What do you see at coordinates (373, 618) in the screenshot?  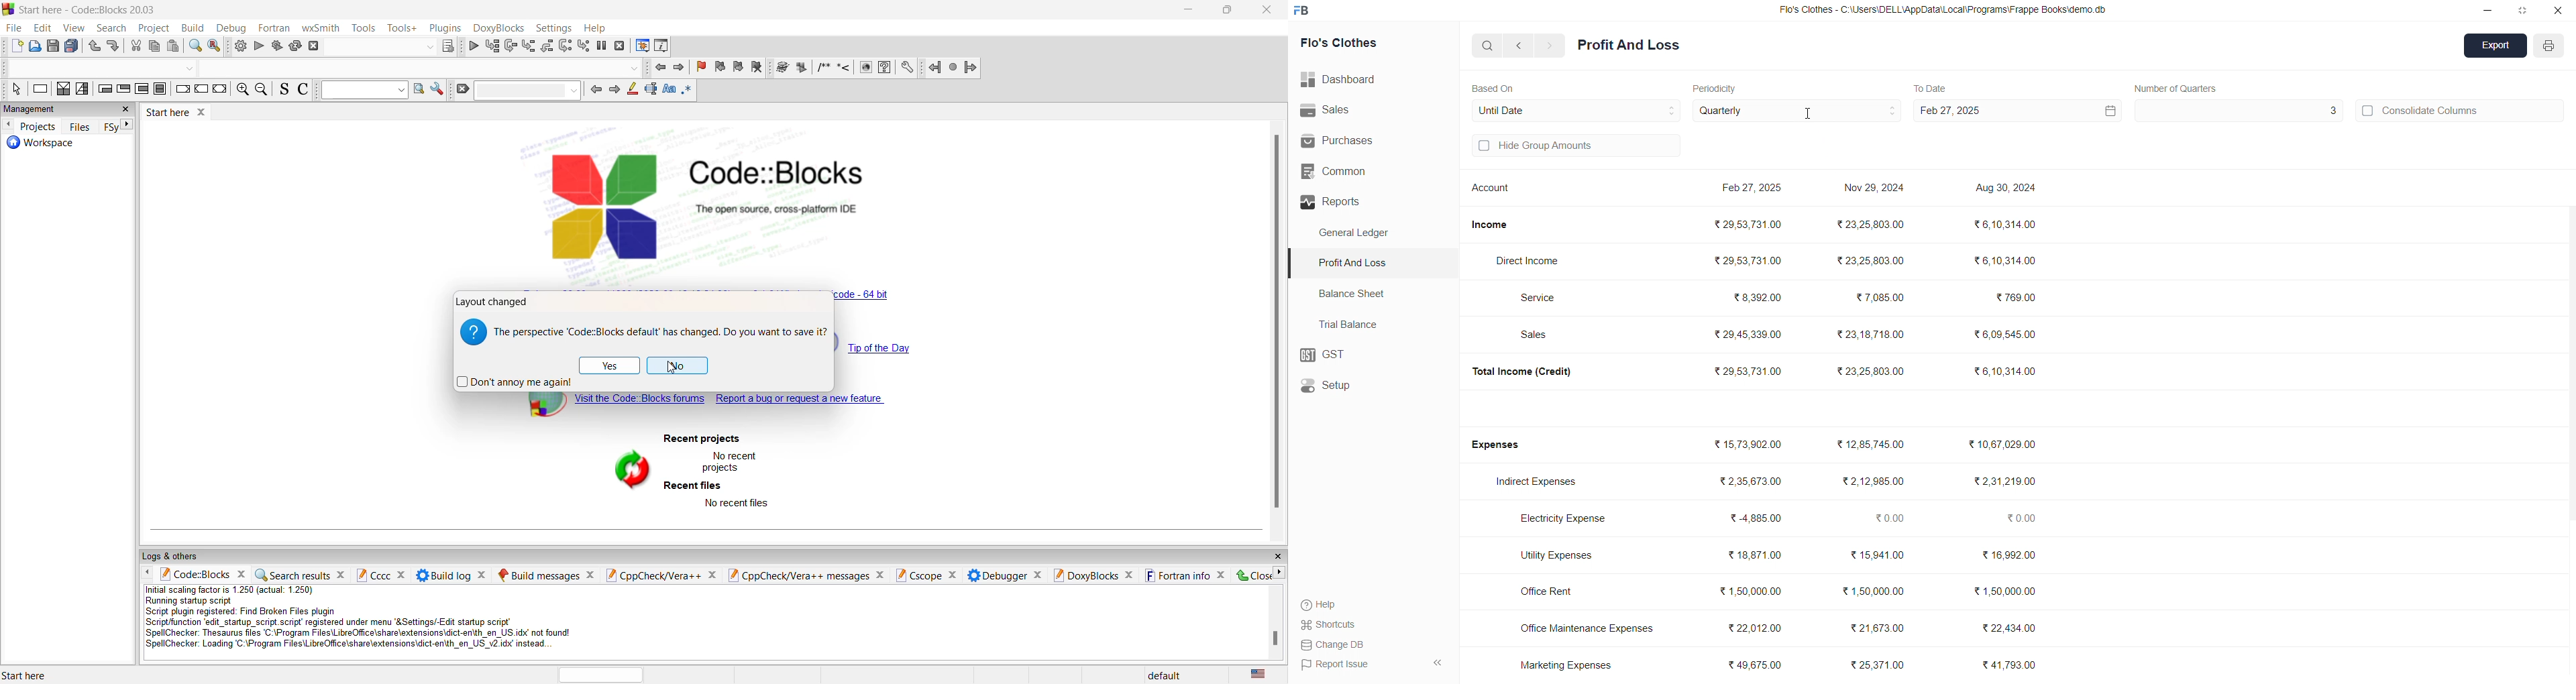 I see `script` at bounding box center [373, 618].